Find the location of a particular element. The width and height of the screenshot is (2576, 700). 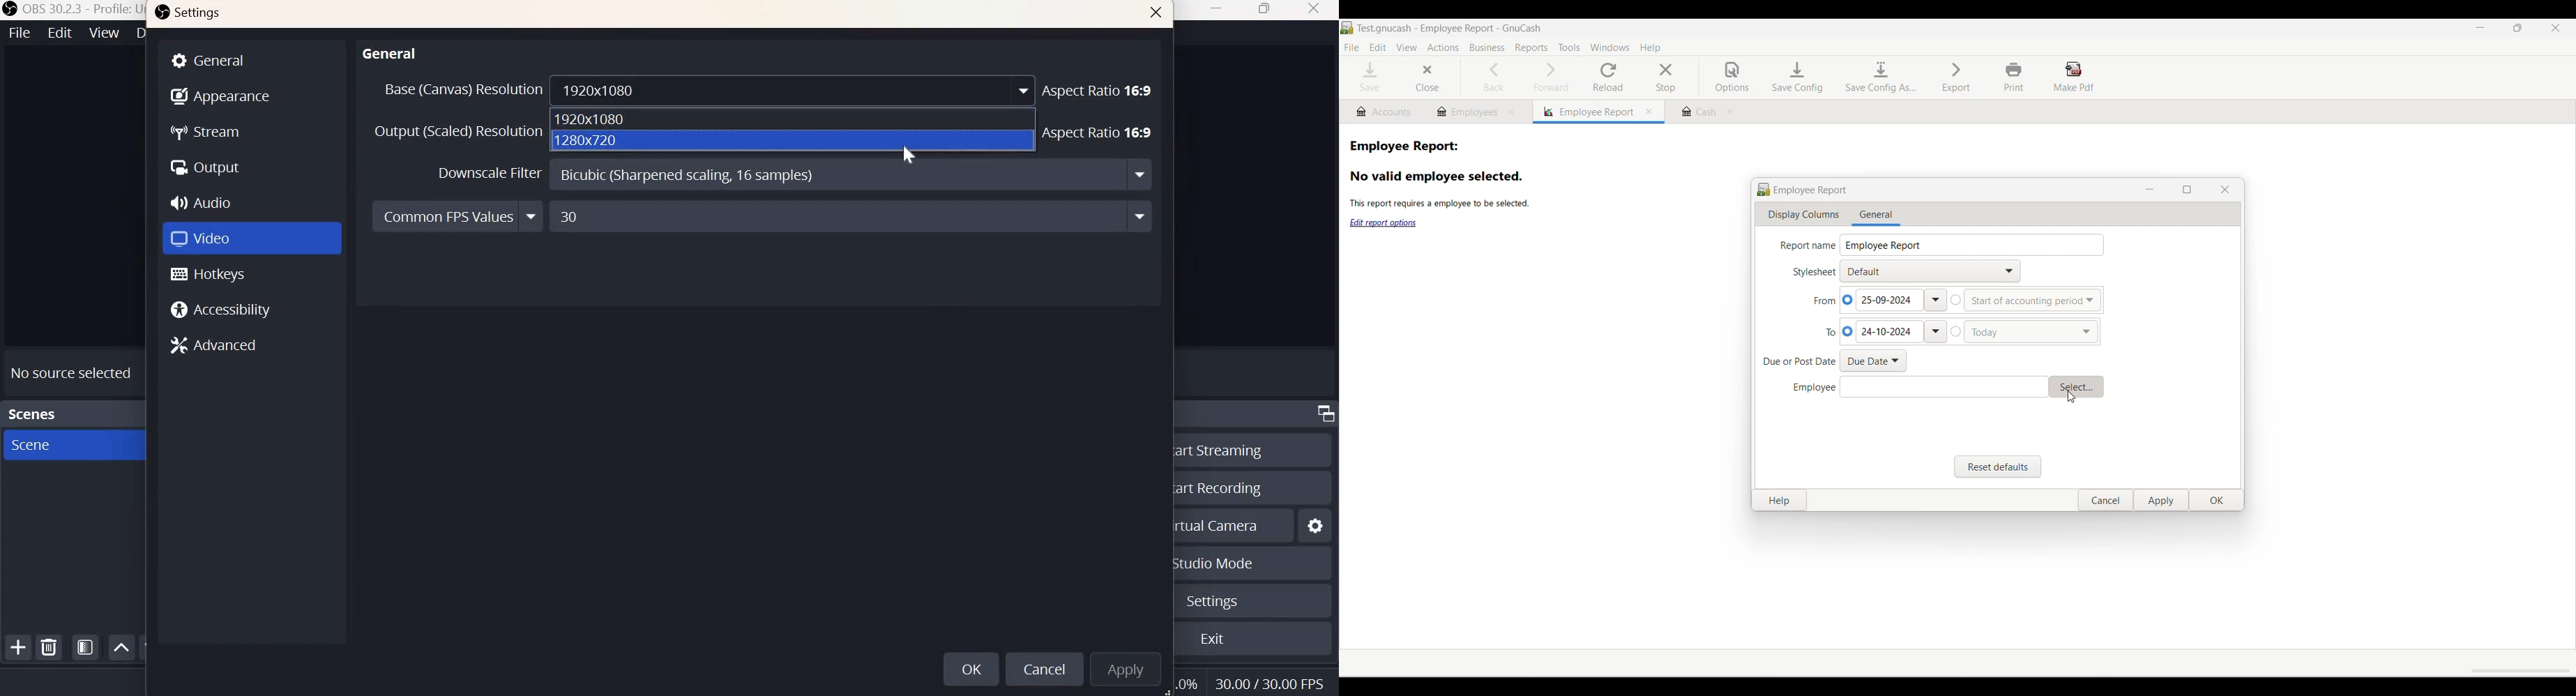

Video is located at coordinates (204, 236).